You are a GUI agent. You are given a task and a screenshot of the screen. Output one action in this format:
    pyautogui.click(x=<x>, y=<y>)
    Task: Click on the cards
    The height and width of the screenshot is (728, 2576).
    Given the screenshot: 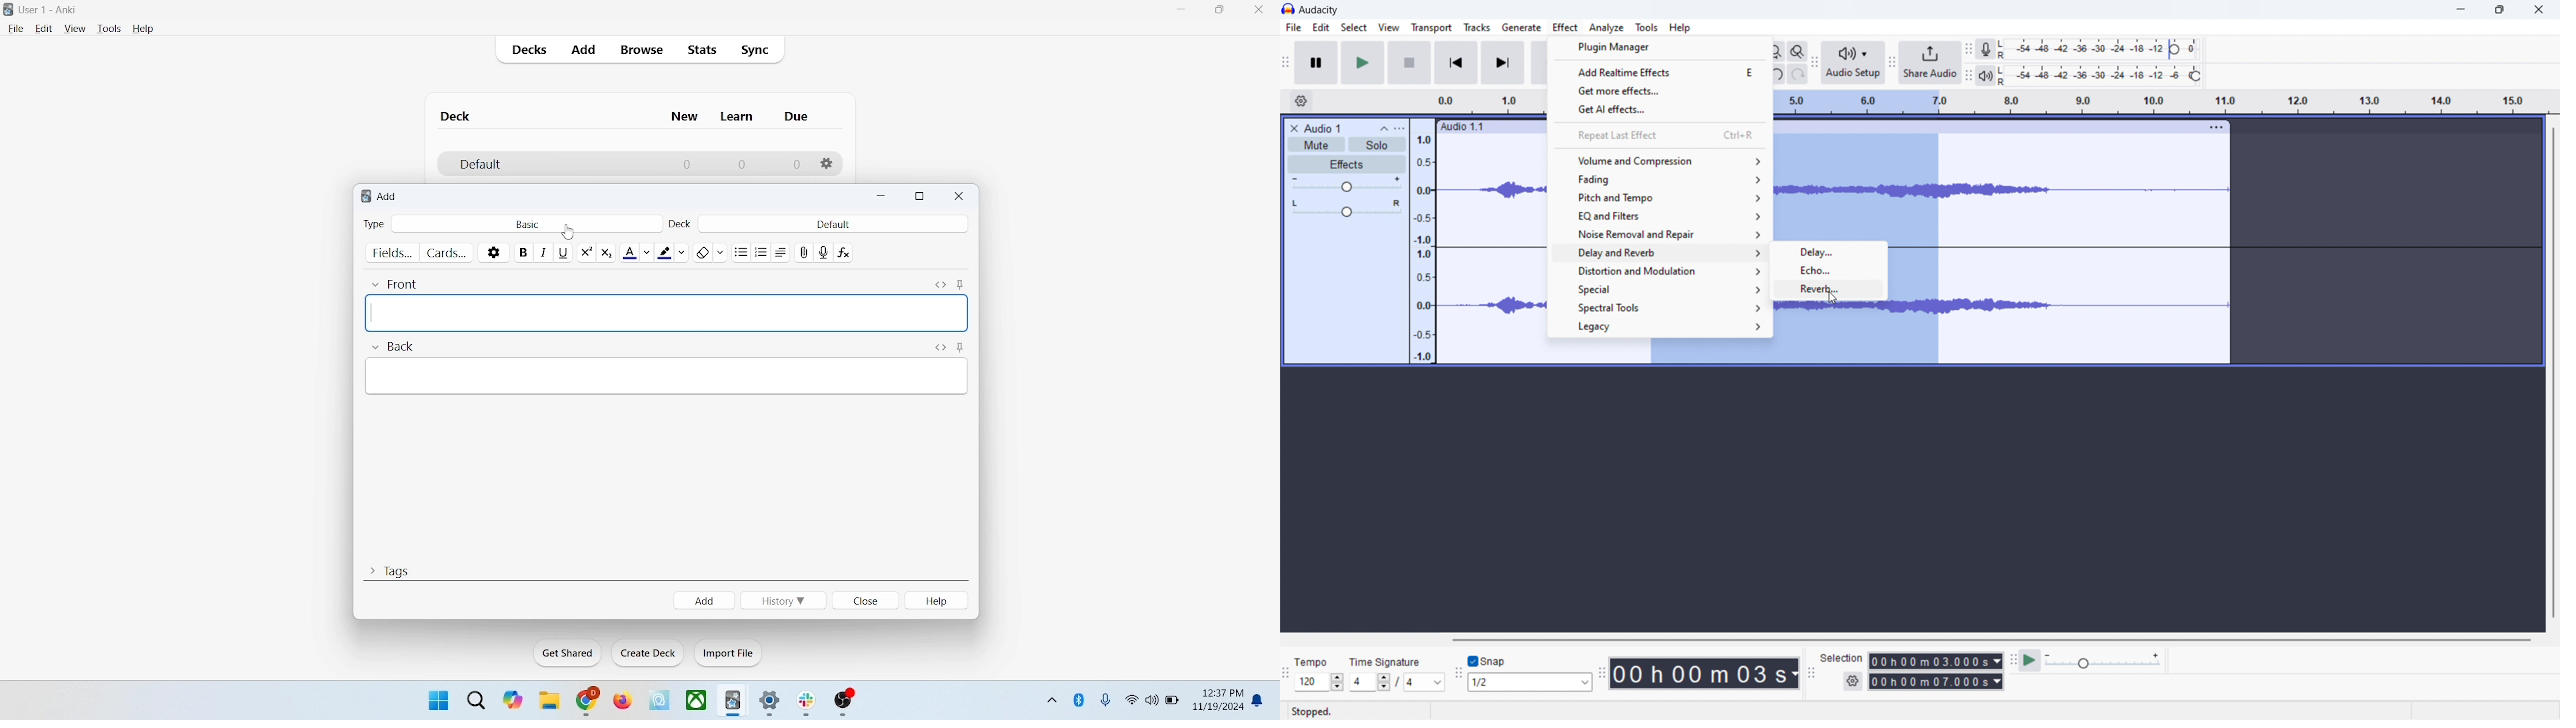 What is the action you would take?
    pyautogui.click(x=446, y=253)
    